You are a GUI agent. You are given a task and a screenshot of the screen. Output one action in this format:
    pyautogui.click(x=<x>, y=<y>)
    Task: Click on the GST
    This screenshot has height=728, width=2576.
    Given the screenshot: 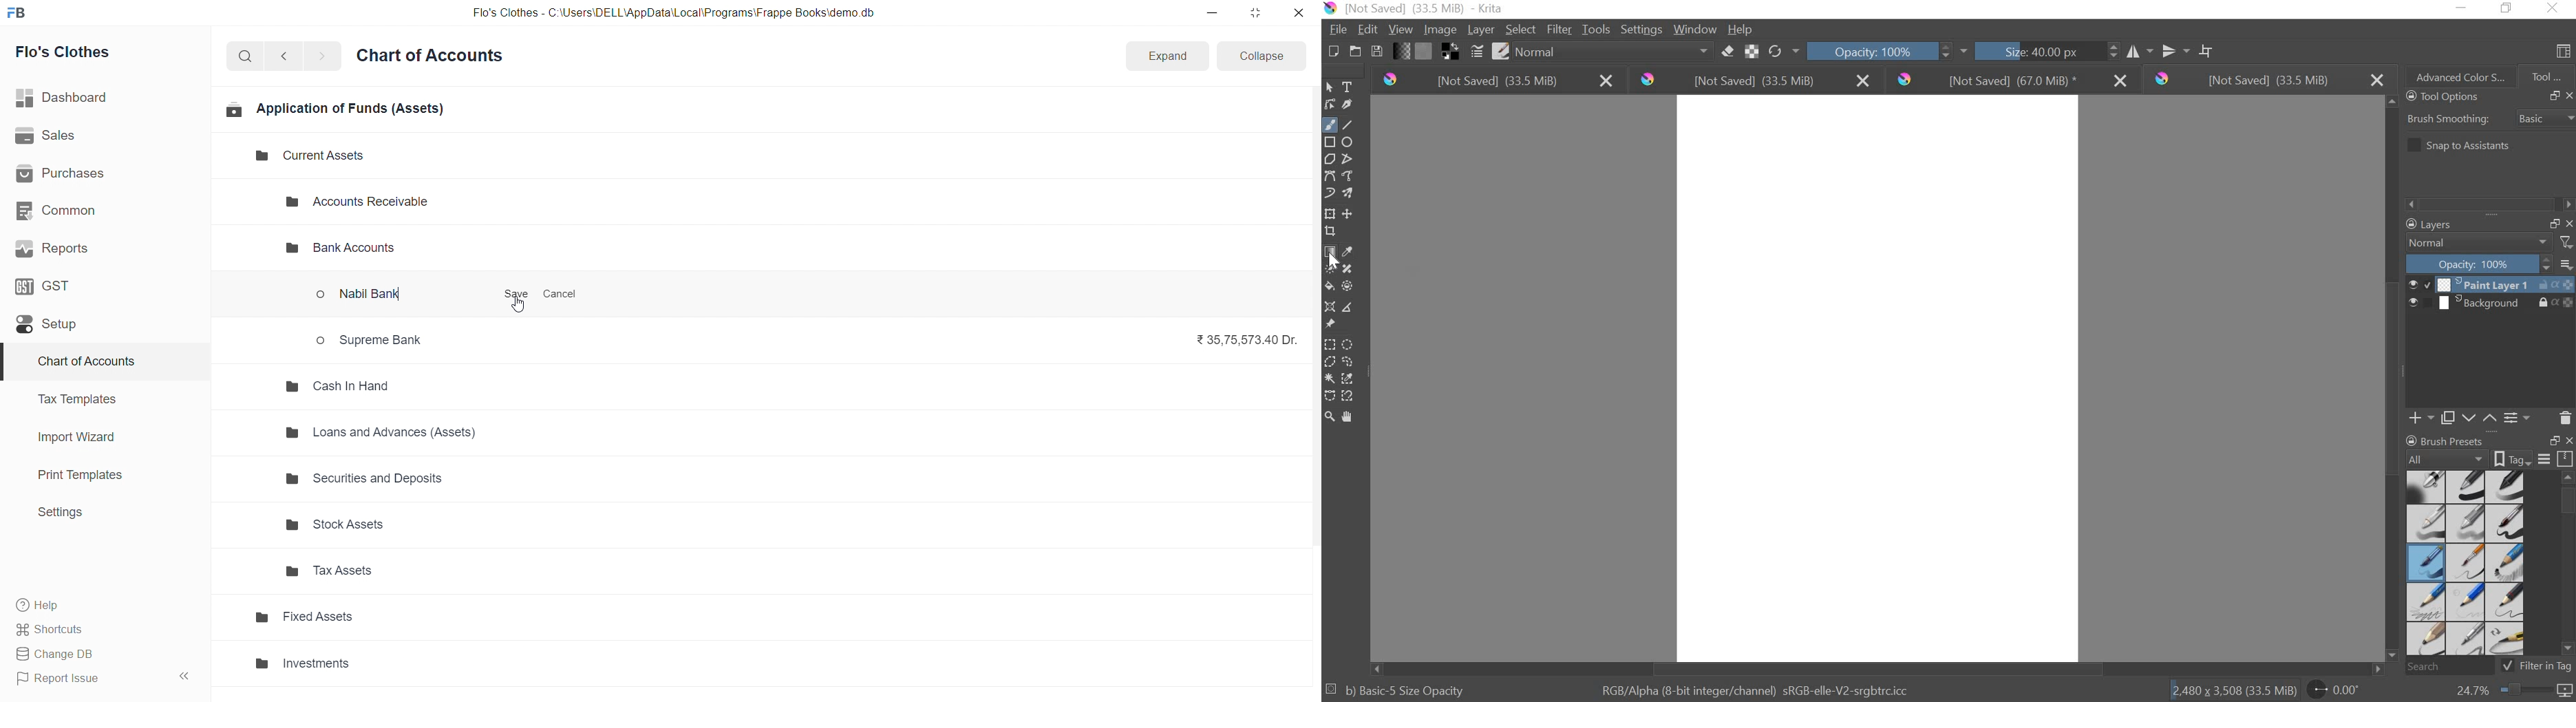 What is the action you would take?
    pyautogui.click(x=96, y=285)
    